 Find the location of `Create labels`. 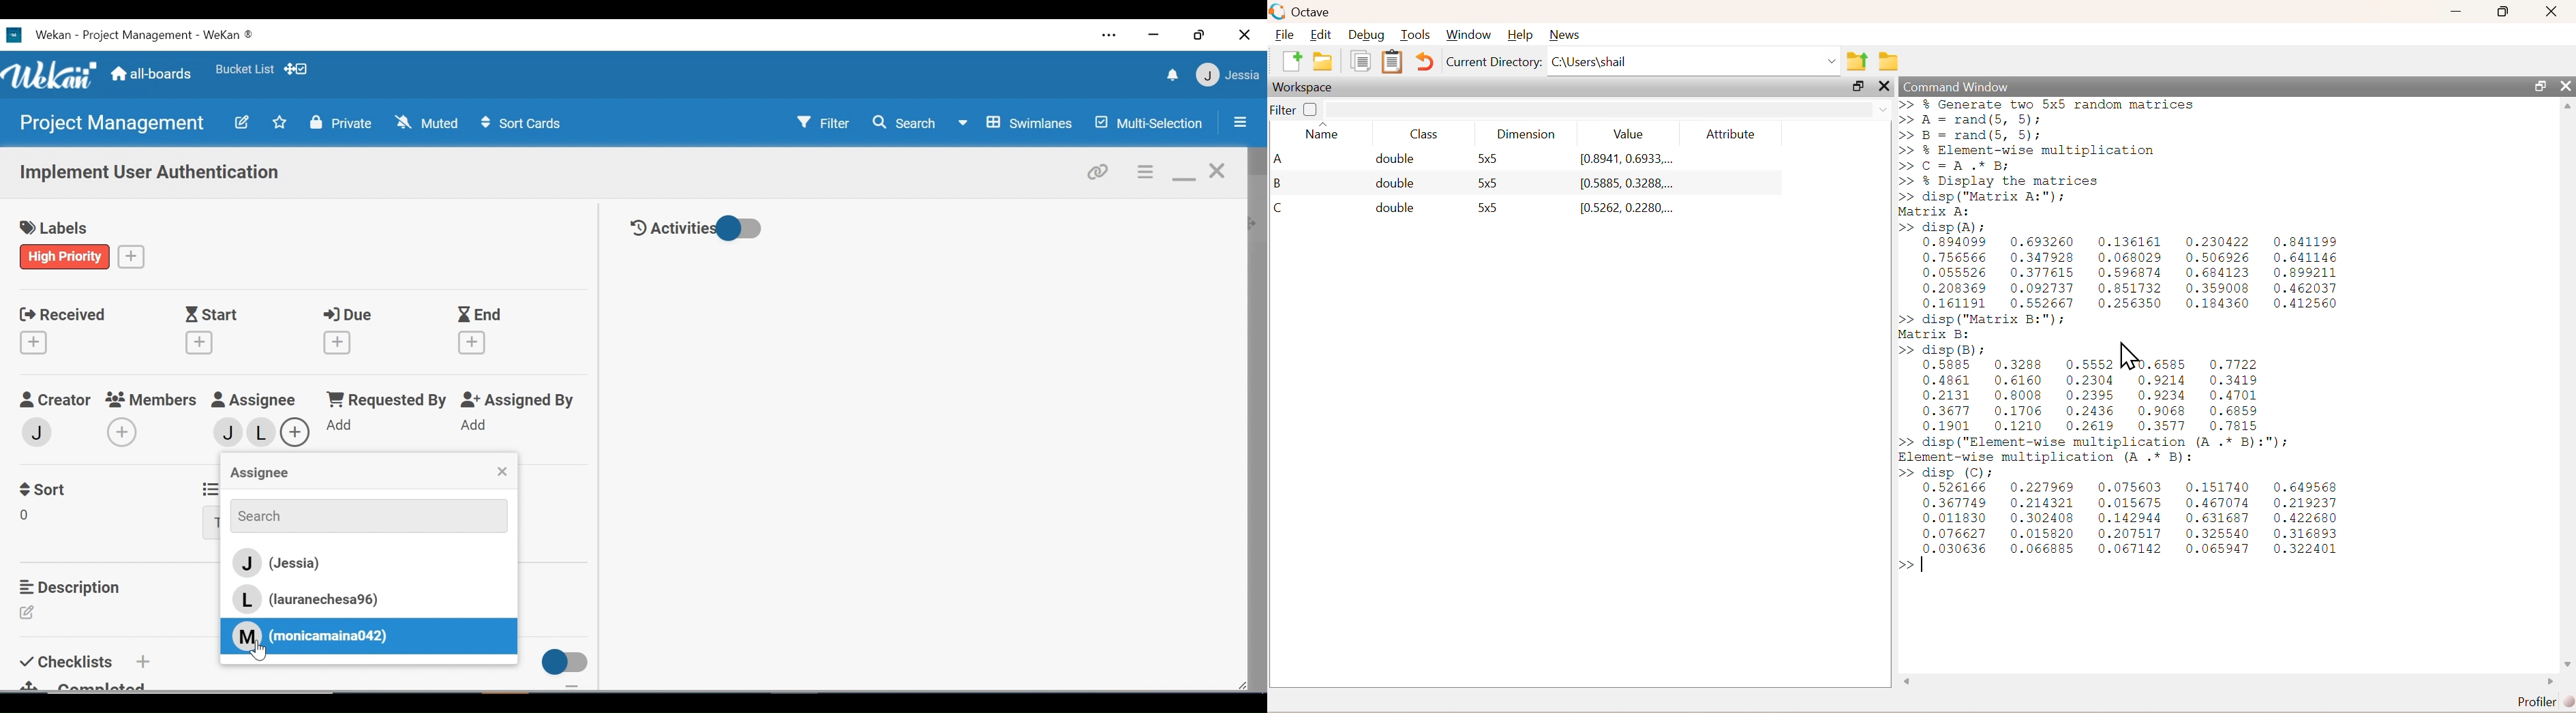

Create labels is located at coordinates (131, 255).